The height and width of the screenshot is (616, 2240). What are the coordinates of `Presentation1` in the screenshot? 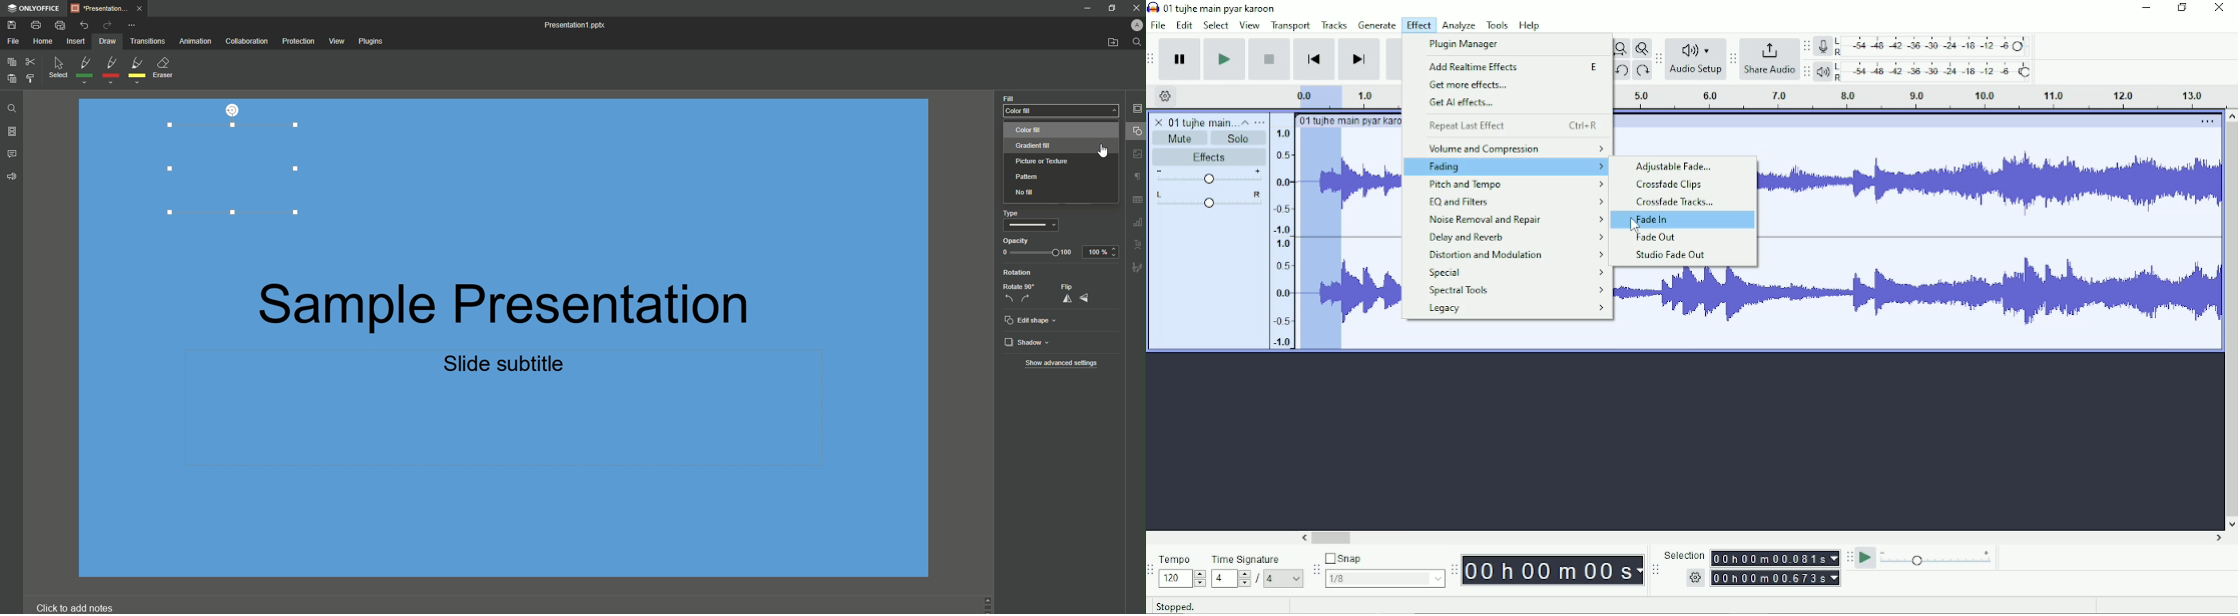 It's located at (580, 25).